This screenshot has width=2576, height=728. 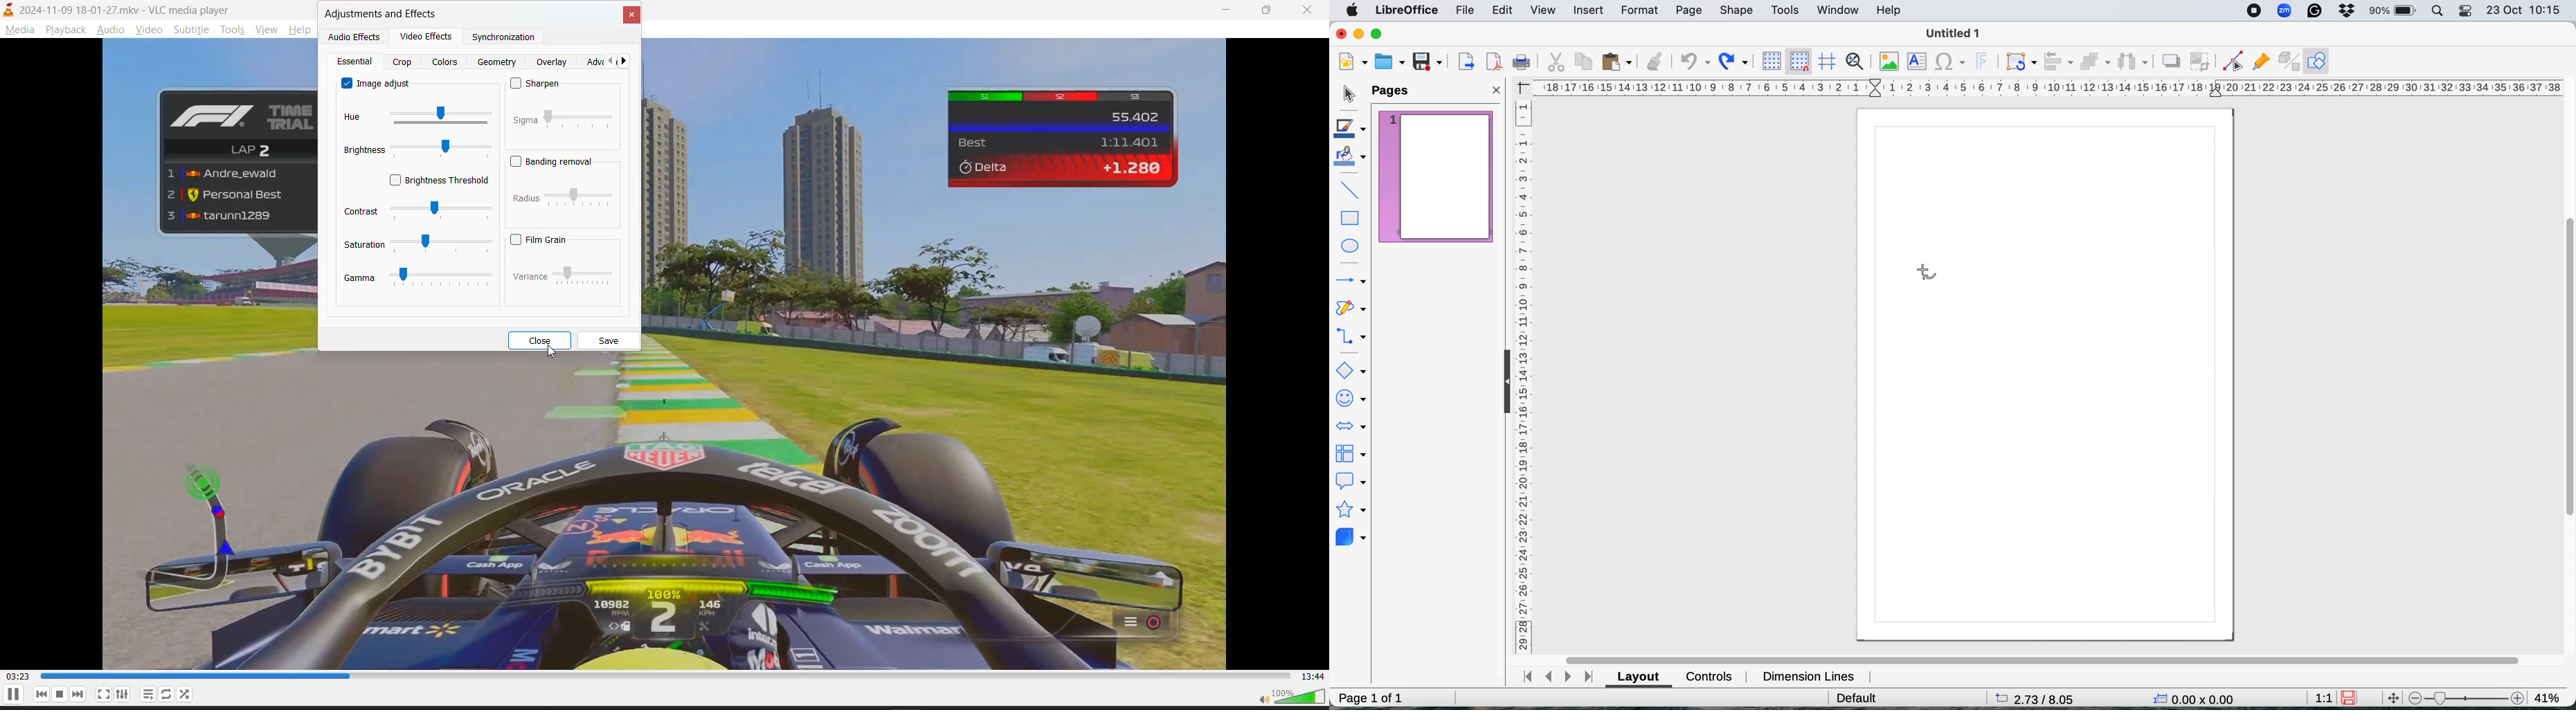 I want to click on current track time, so click(x=17, y=677).